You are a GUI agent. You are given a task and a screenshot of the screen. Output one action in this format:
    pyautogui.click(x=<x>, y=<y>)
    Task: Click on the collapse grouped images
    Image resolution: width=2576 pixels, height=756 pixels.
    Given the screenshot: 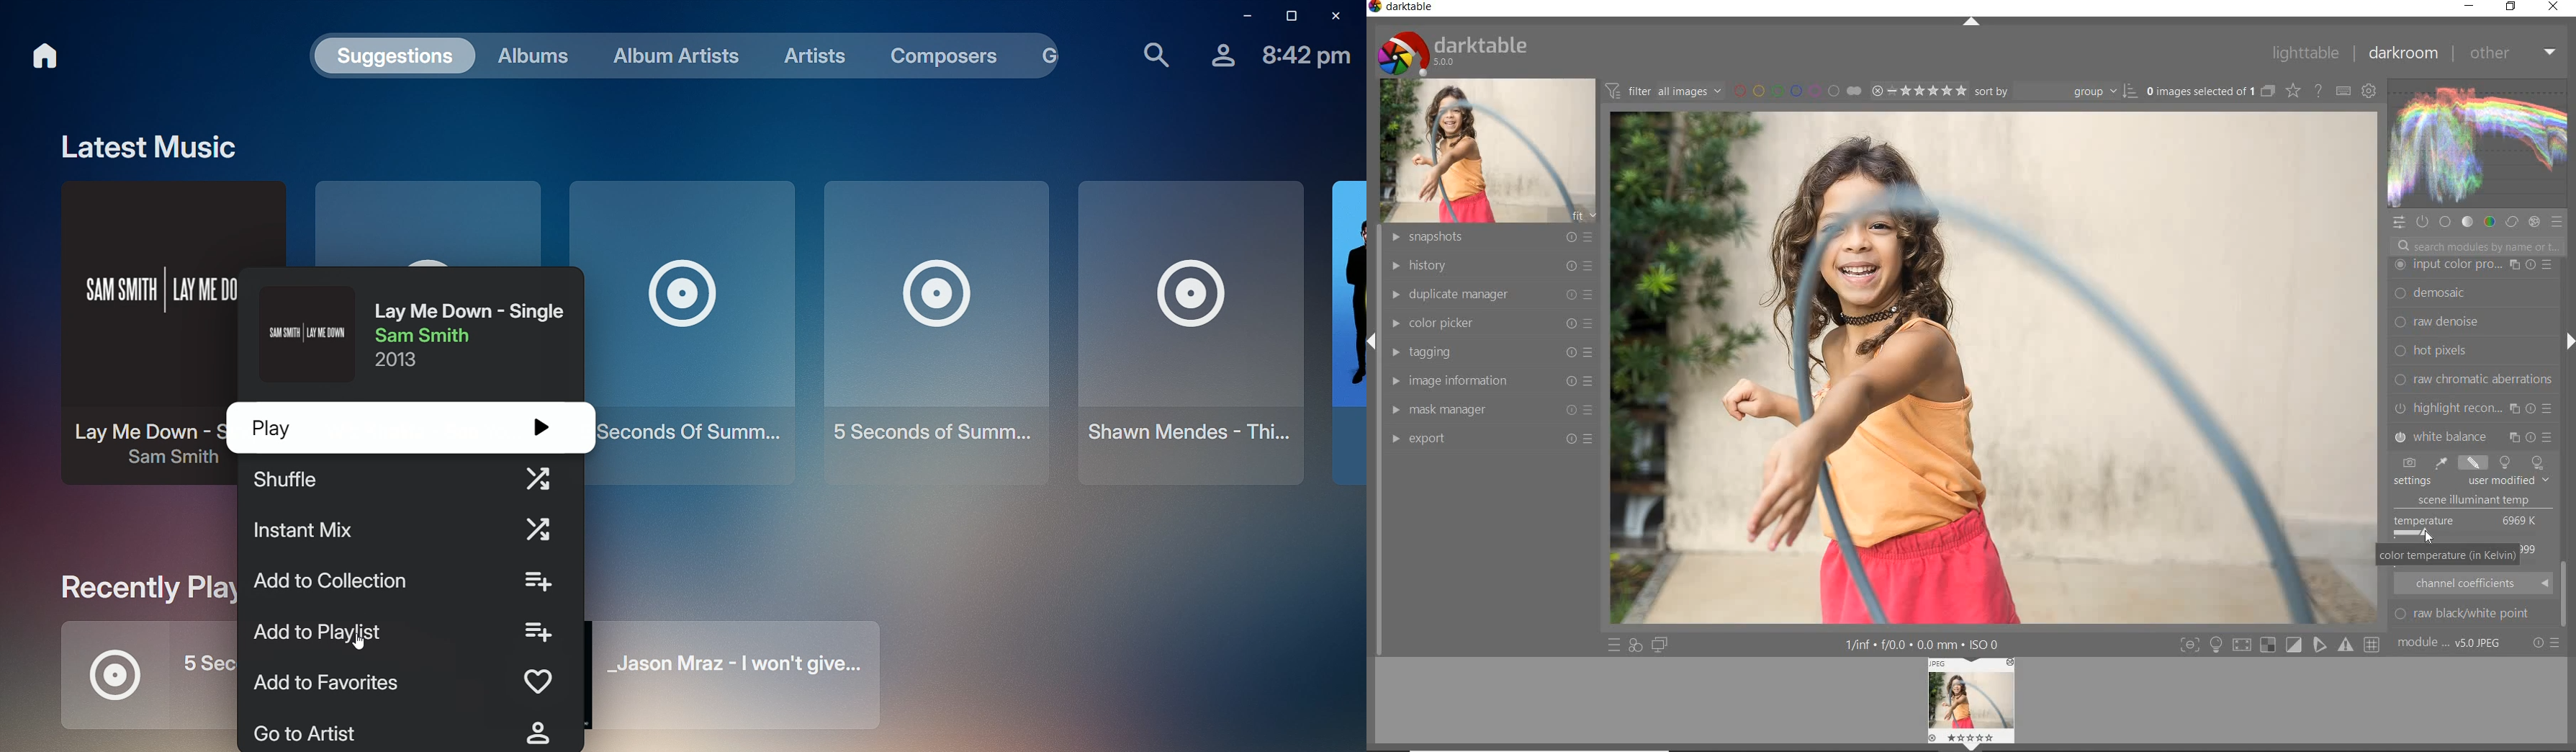 What is the action you would take?
    pyautogui.click(x=2267, y=92)
    